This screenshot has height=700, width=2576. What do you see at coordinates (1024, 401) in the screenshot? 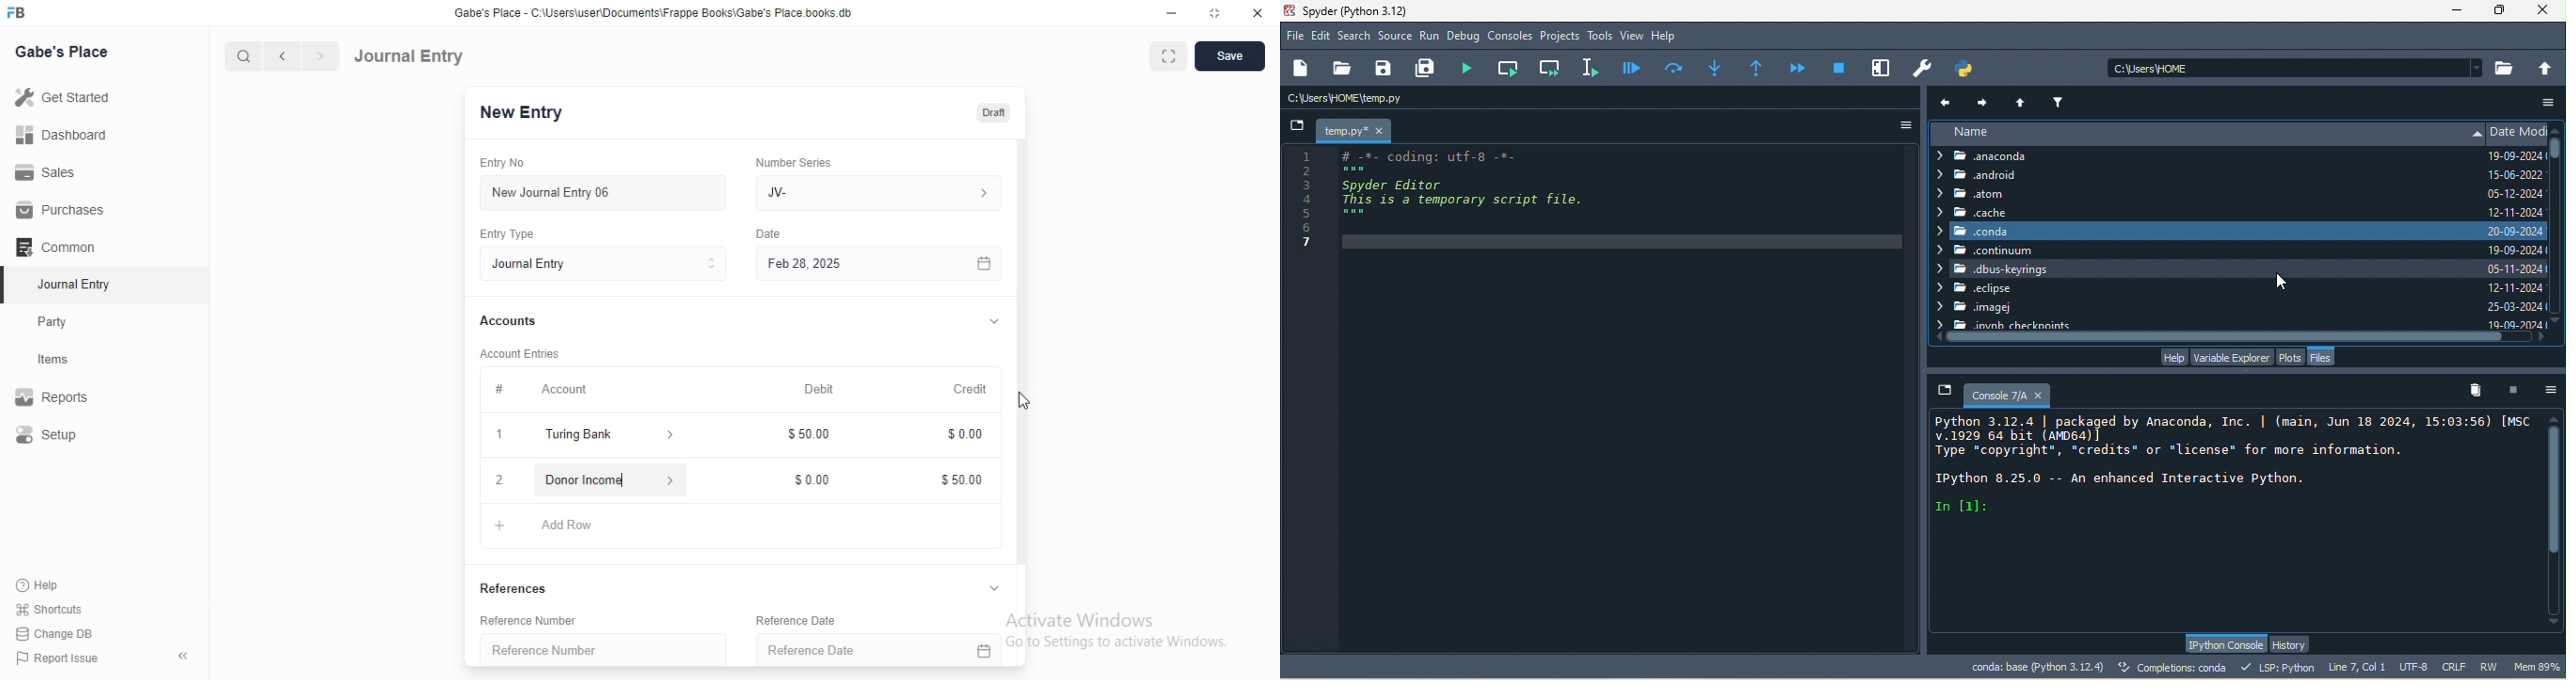
I see `cursor` at bounding box center [1024, 401].